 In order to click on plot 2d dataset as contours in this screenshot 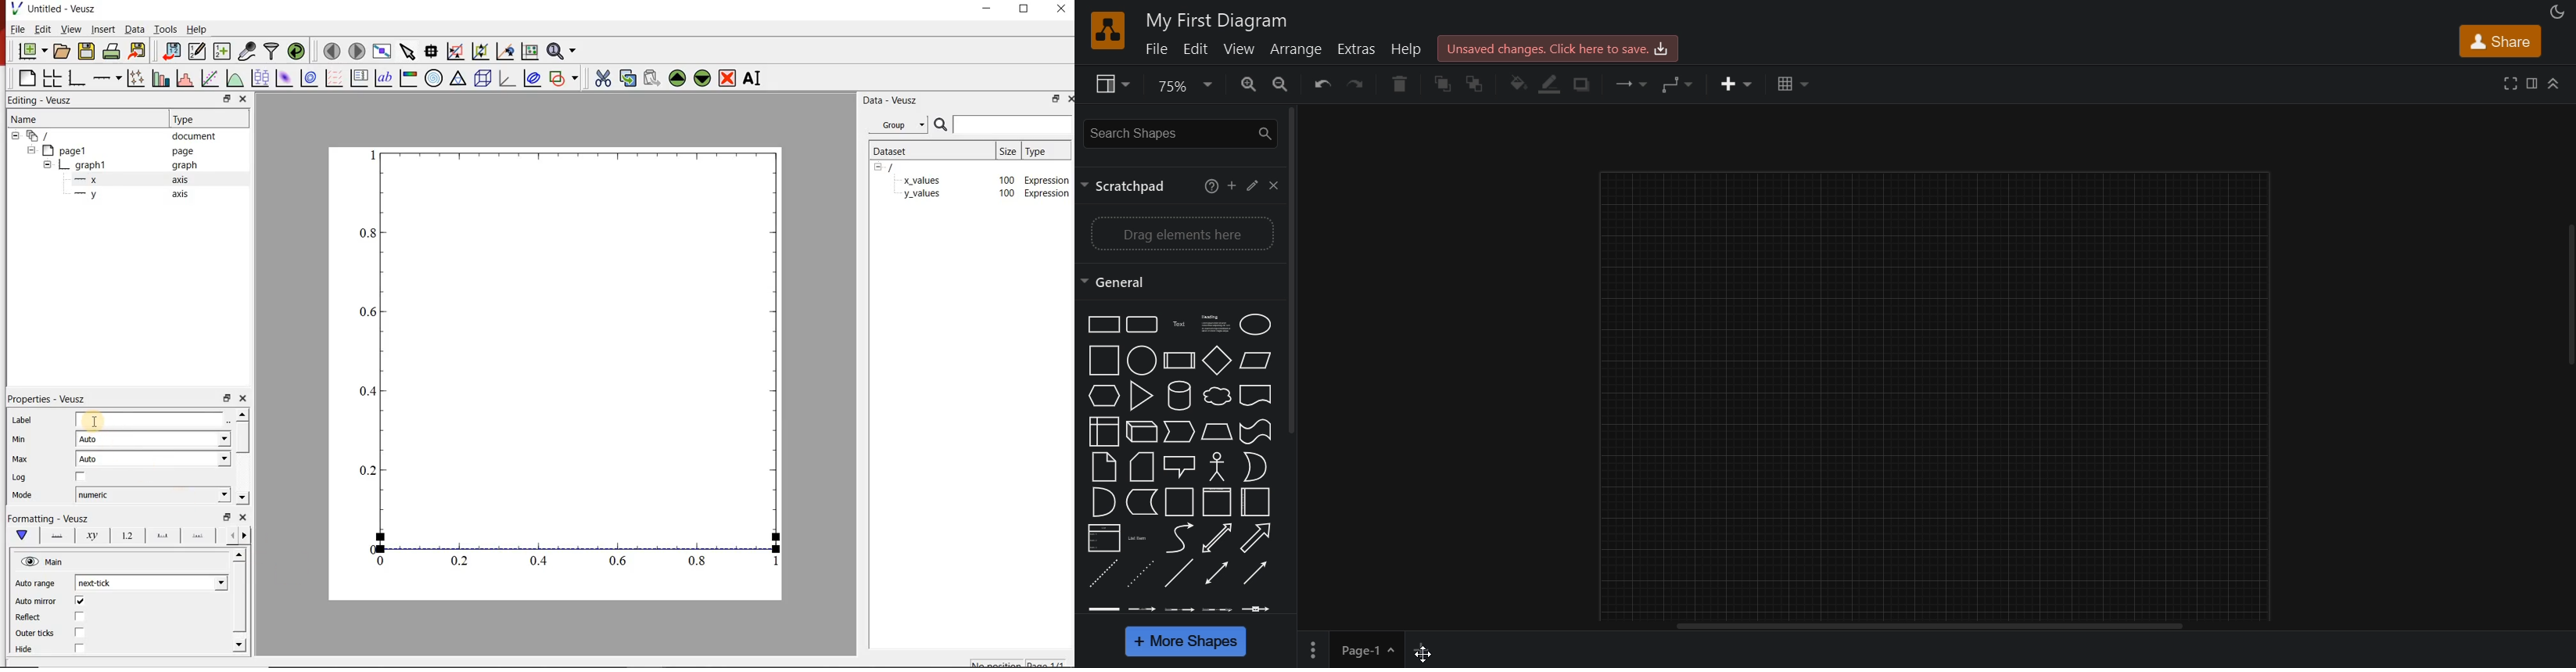, I will do `click(310, 78)`.